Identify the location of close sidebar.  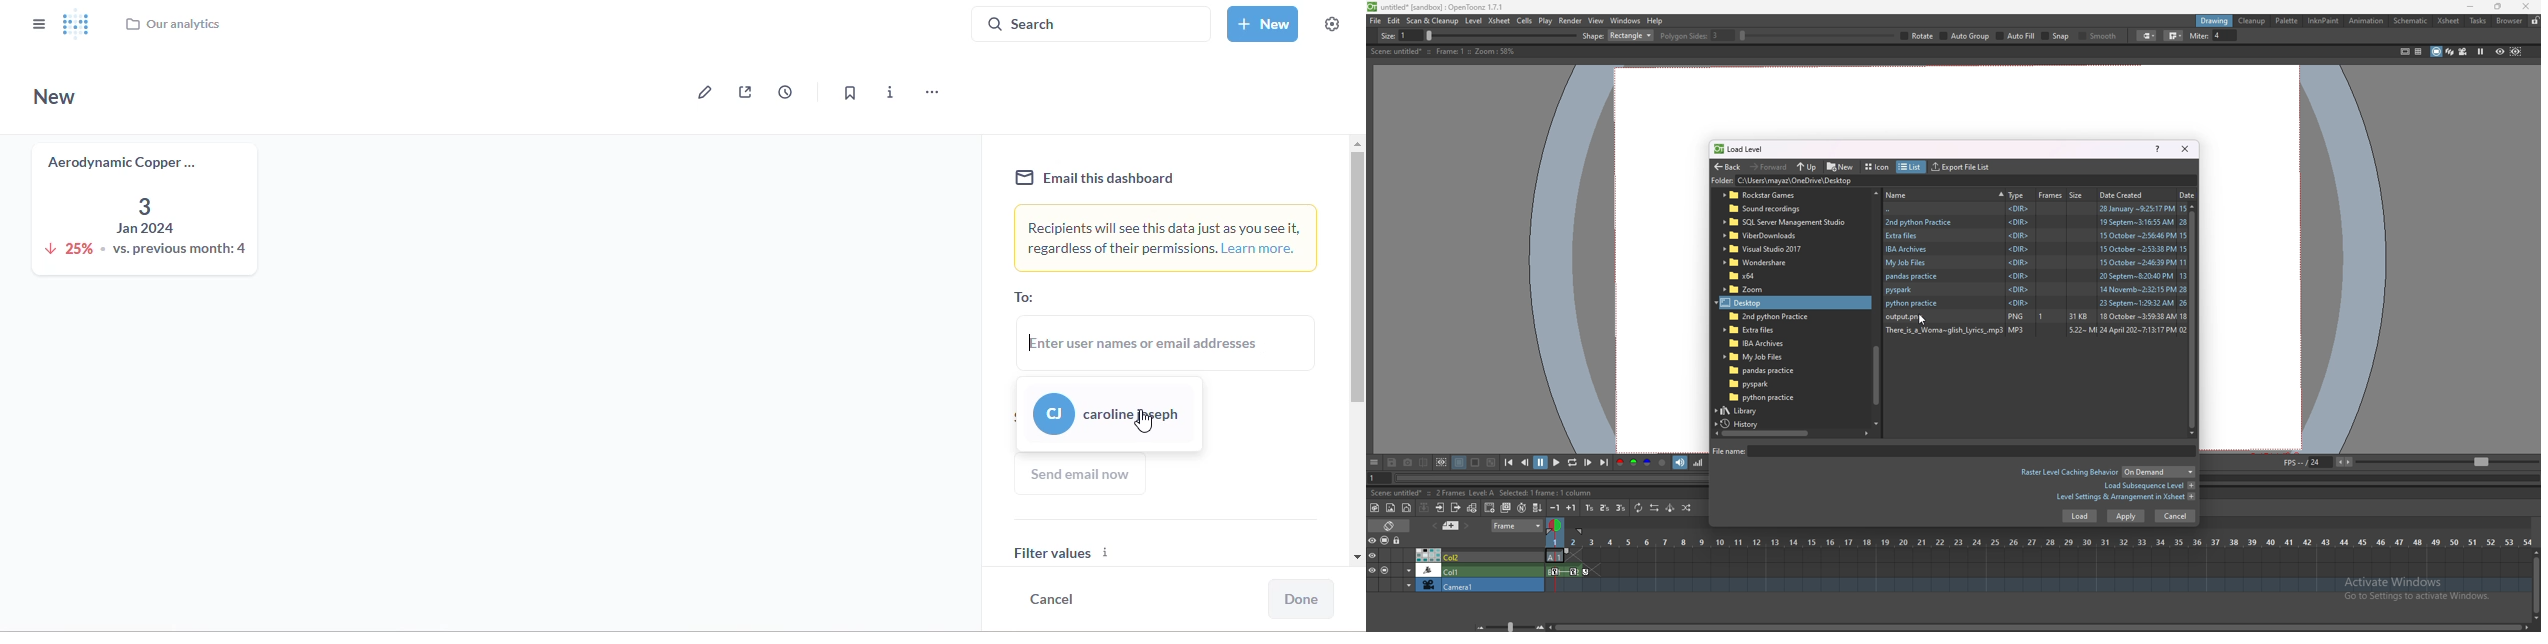
(39, 23).